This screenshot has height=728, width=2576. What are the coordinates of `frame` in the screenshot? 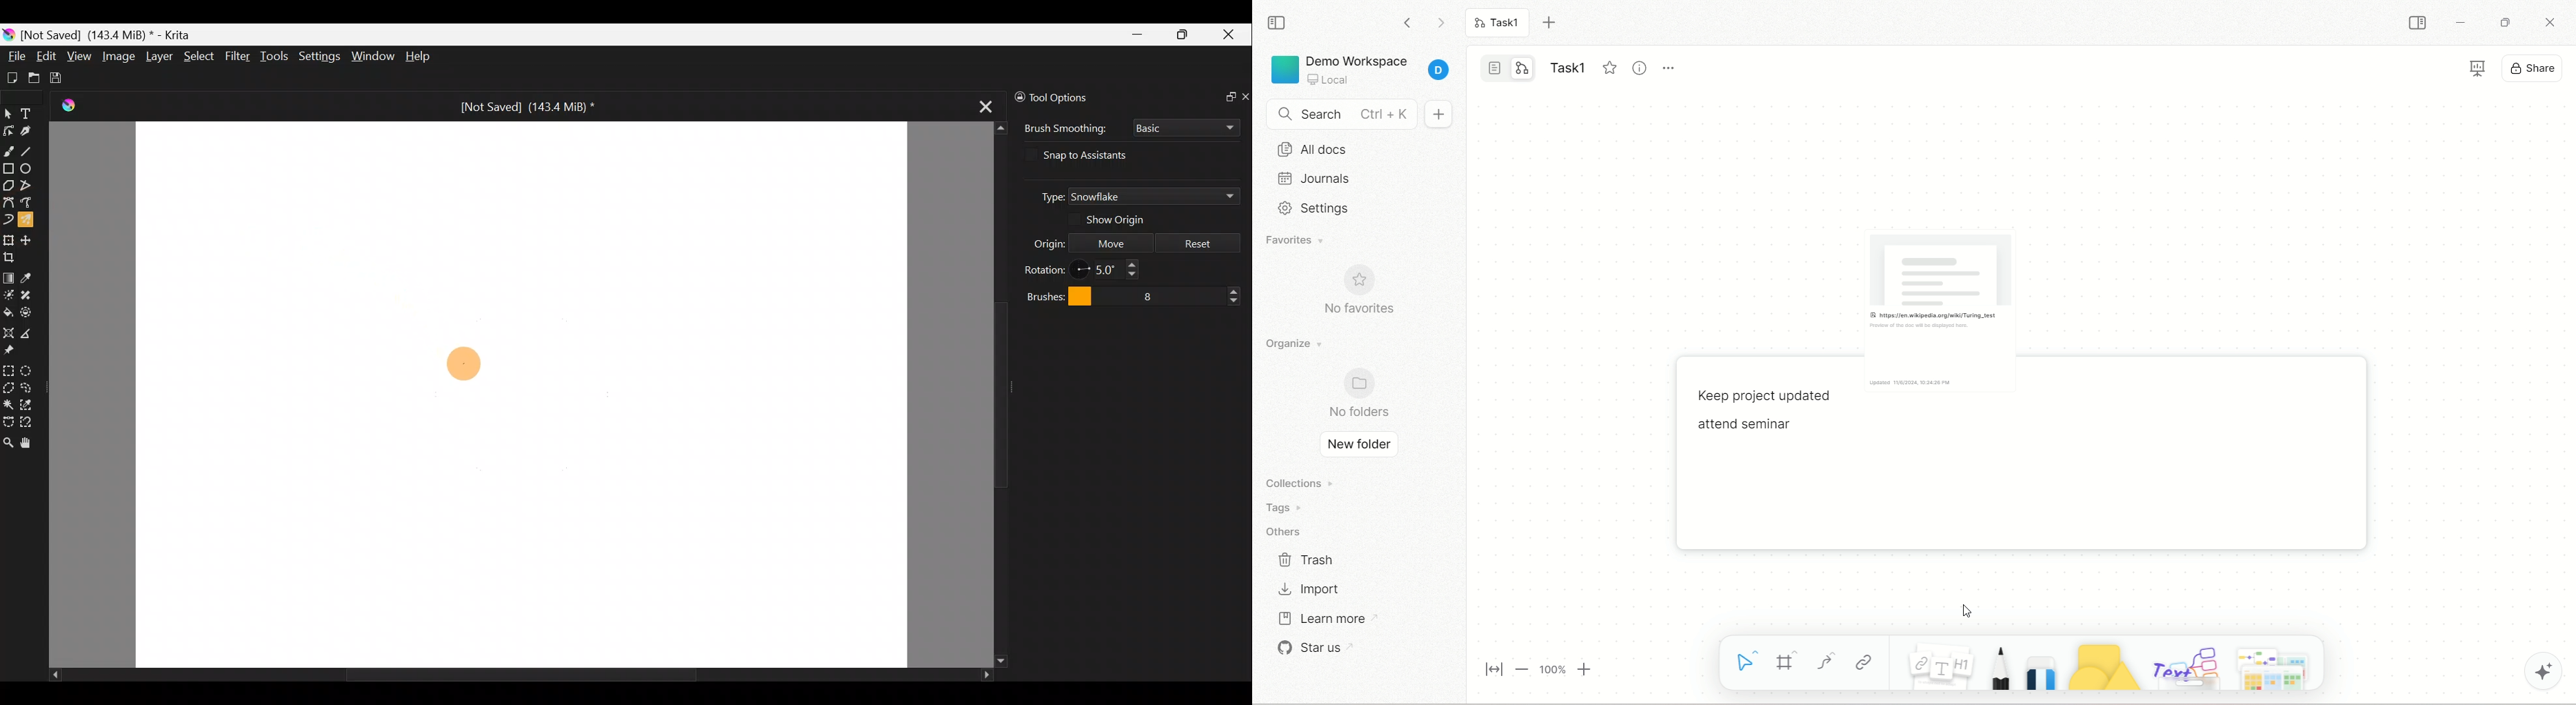 It's located at (1787, 662).